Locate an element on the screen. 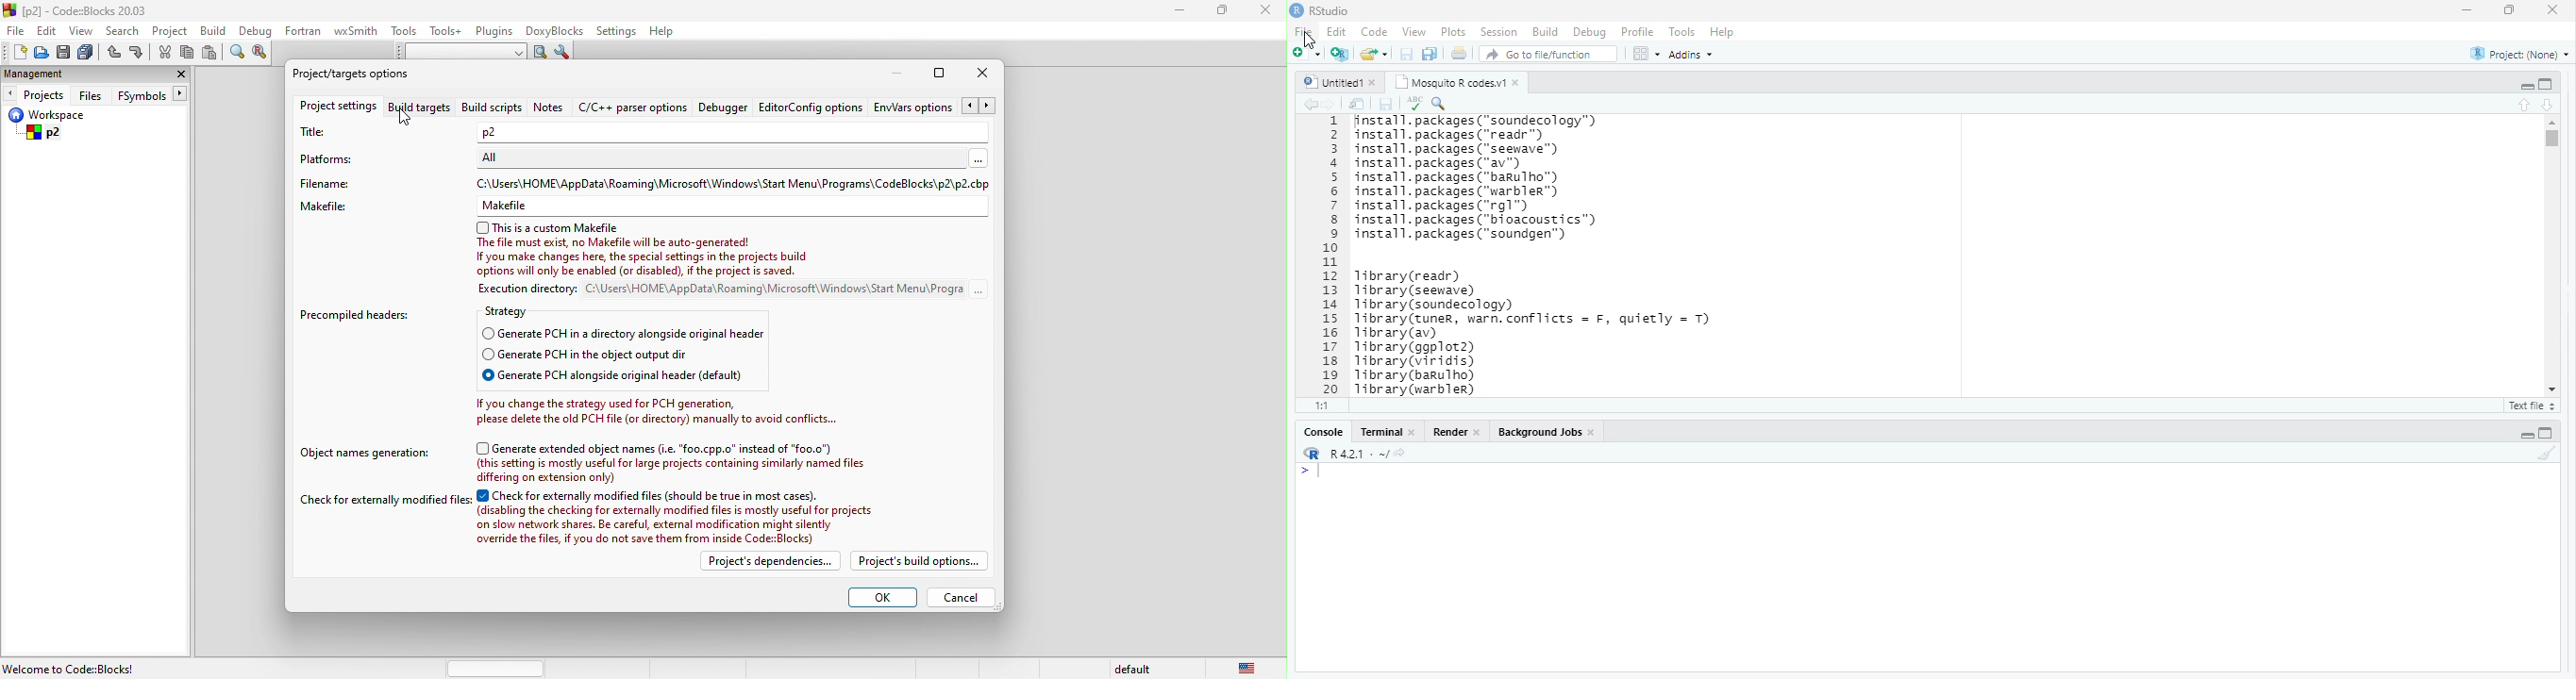 The image size is (2576, 700). doxyblocks is located at coordinates (556, 31).